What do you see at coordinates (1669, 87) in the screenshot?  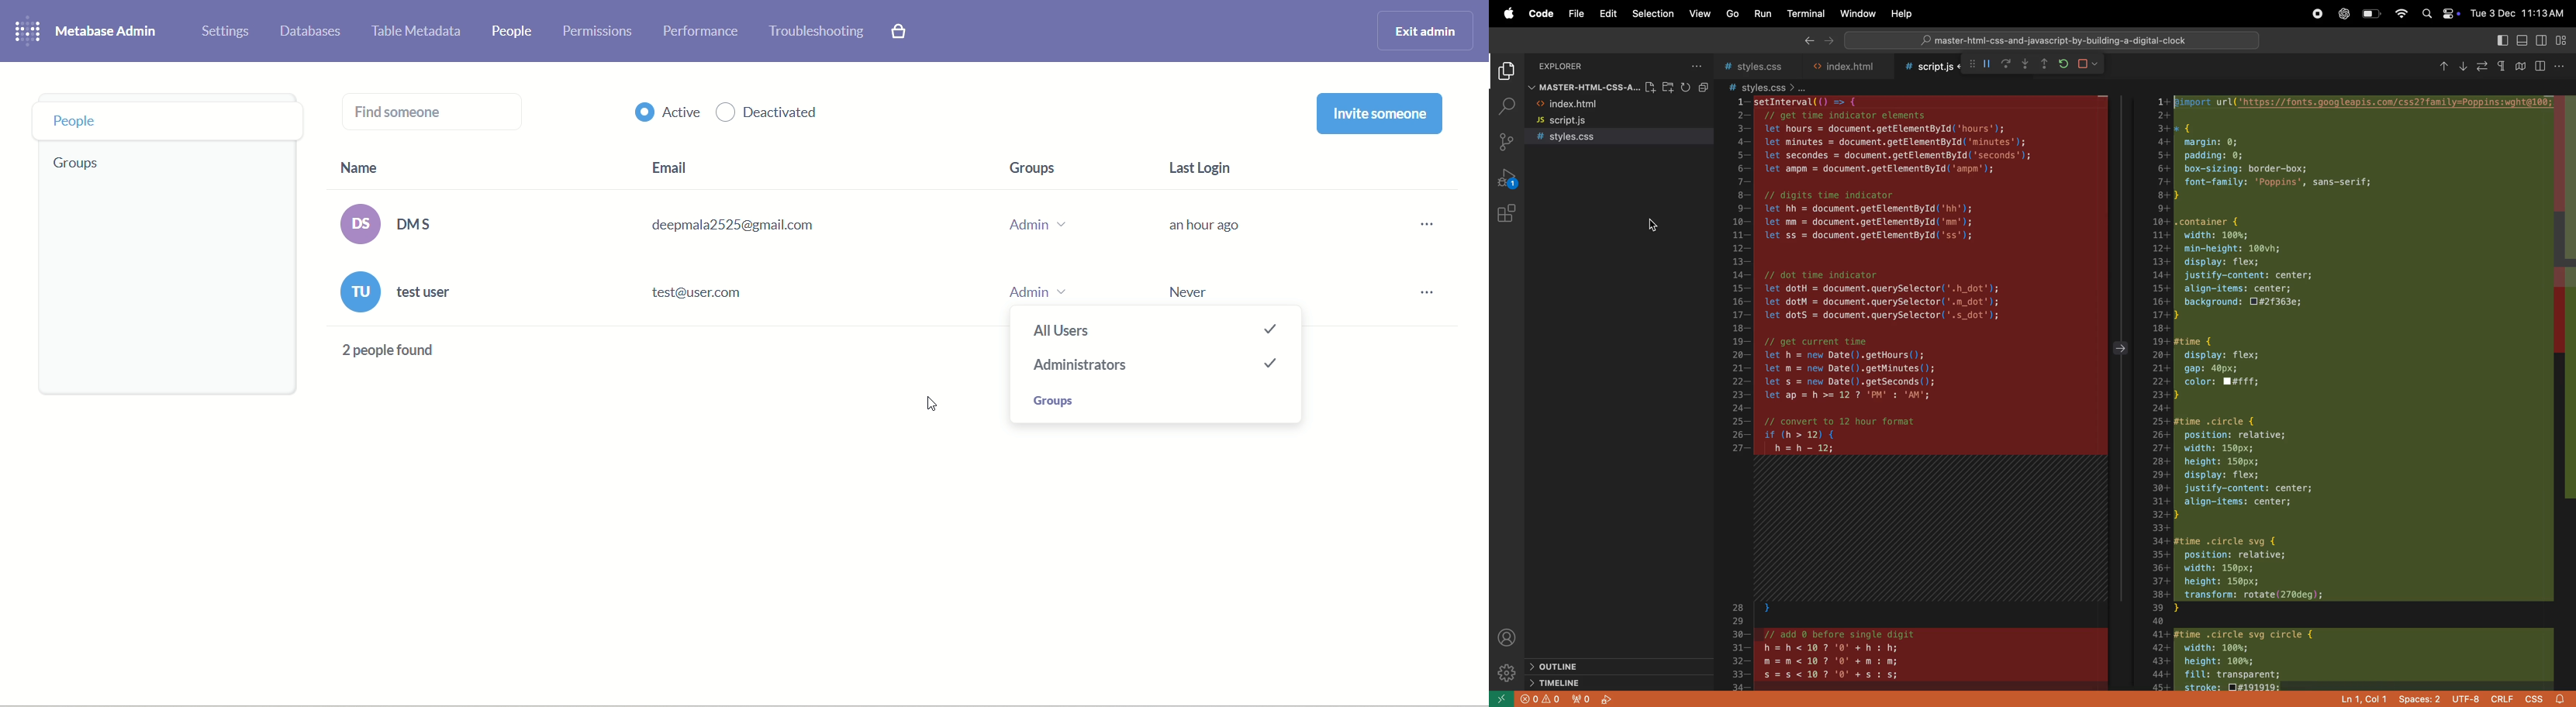 I see `new folder` at bounding box center [1669, 87].